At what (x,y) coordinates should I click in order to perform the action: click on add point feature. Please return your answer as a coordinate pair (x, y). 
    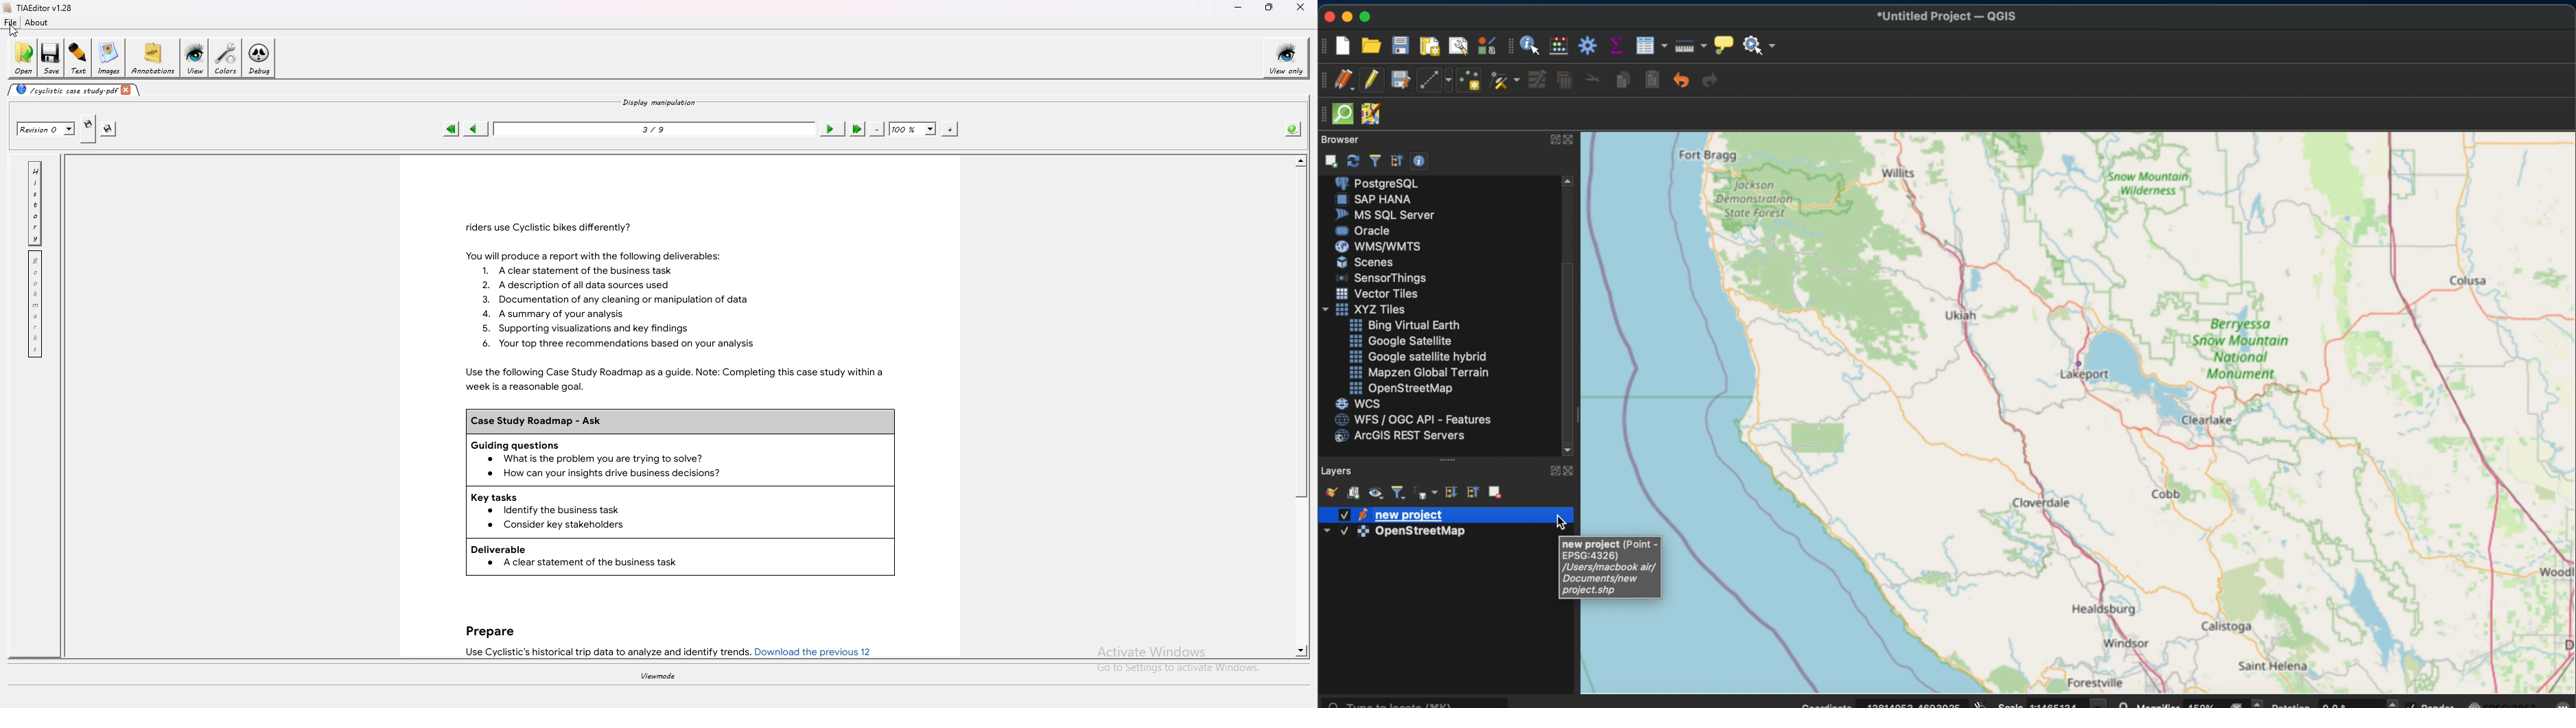
    Looking at the image, I should click on (1470, 81).